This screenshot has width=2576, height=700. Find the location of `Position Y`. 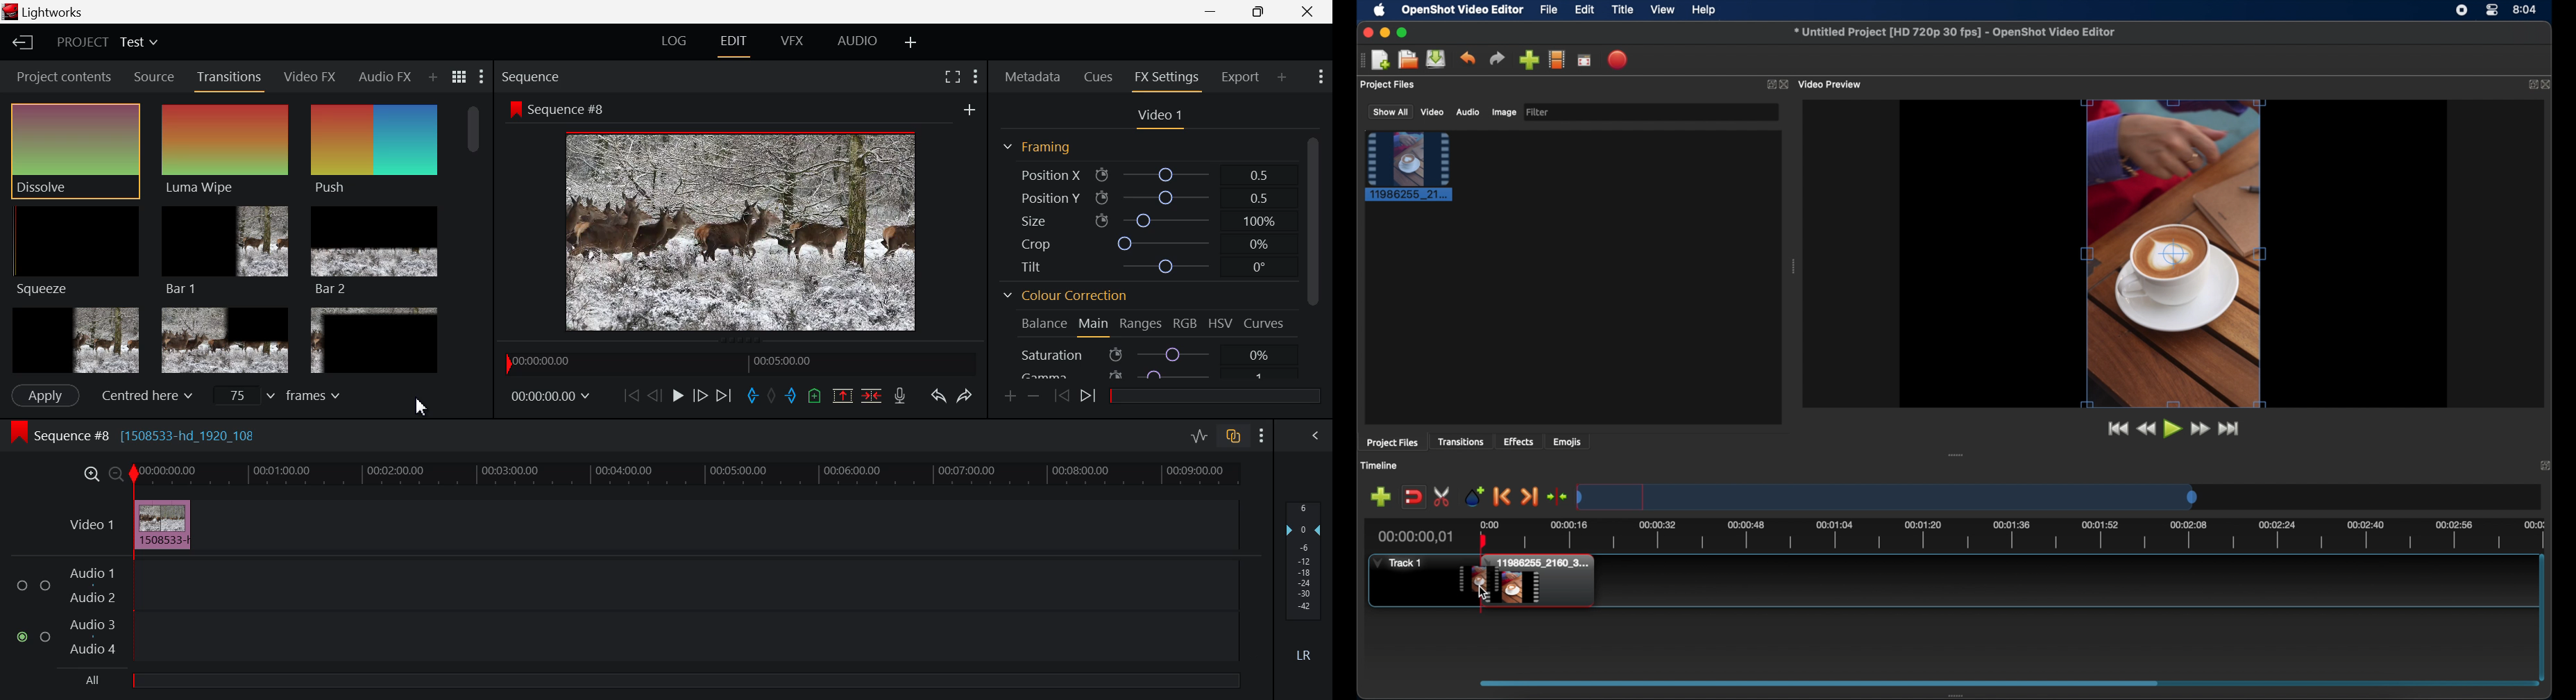

Position Y is located at coordinates (1142, 196).